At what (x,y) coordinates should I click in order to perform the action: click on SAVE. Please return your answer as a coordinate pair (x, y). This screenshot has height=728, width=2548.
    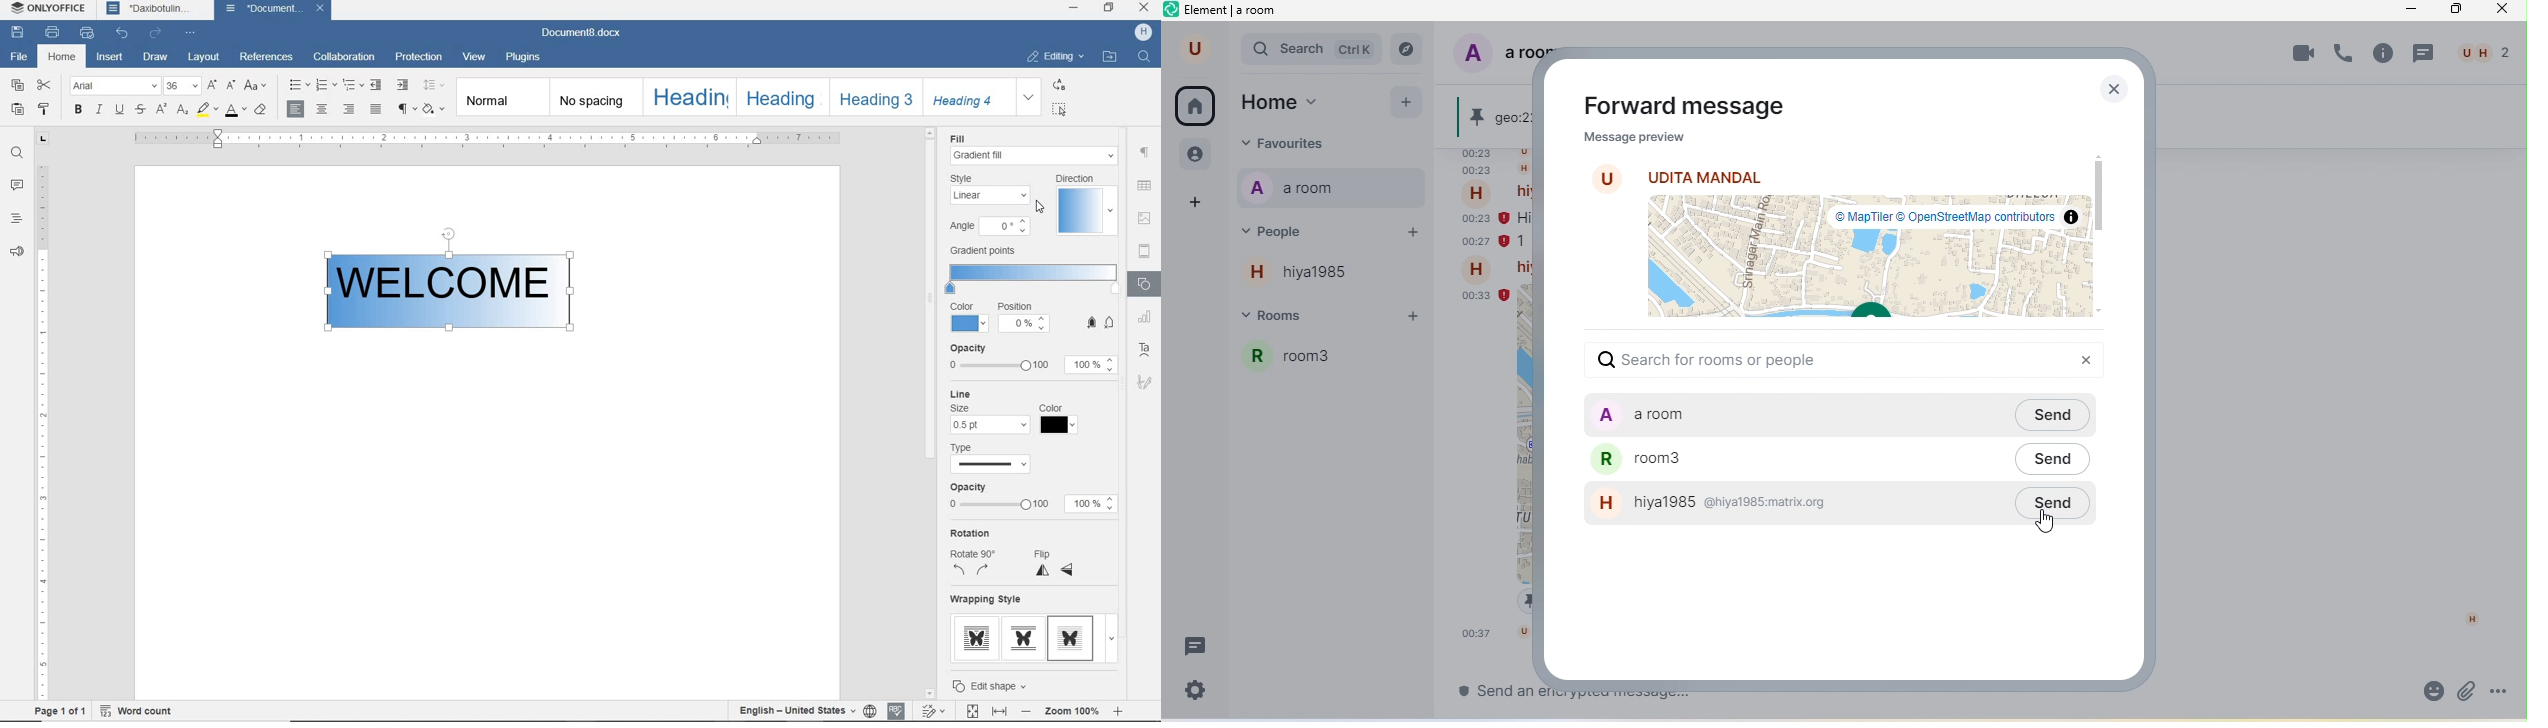
    Looking at the image, I should click on (17, 31).